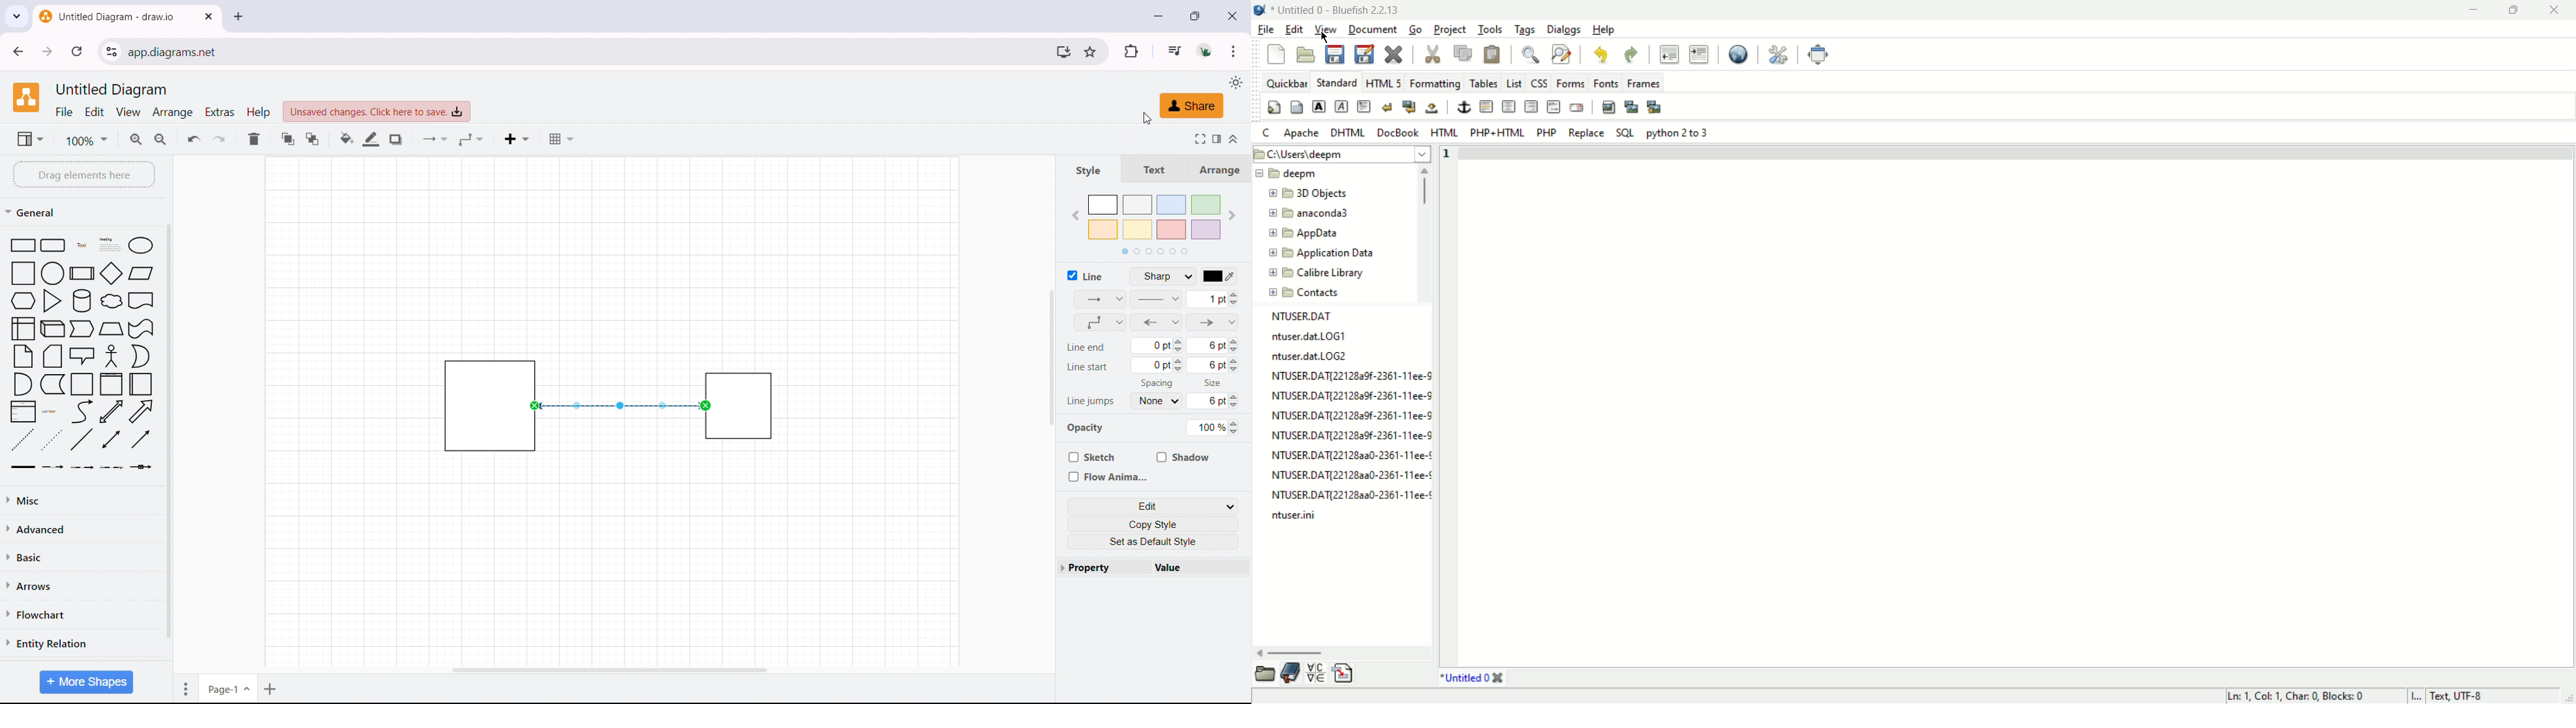 This screenshot has width=2576, height=728. What do you see at coordinates (25, 96) in the screenshot?
I see `logo` at bounding box center [25, 96].